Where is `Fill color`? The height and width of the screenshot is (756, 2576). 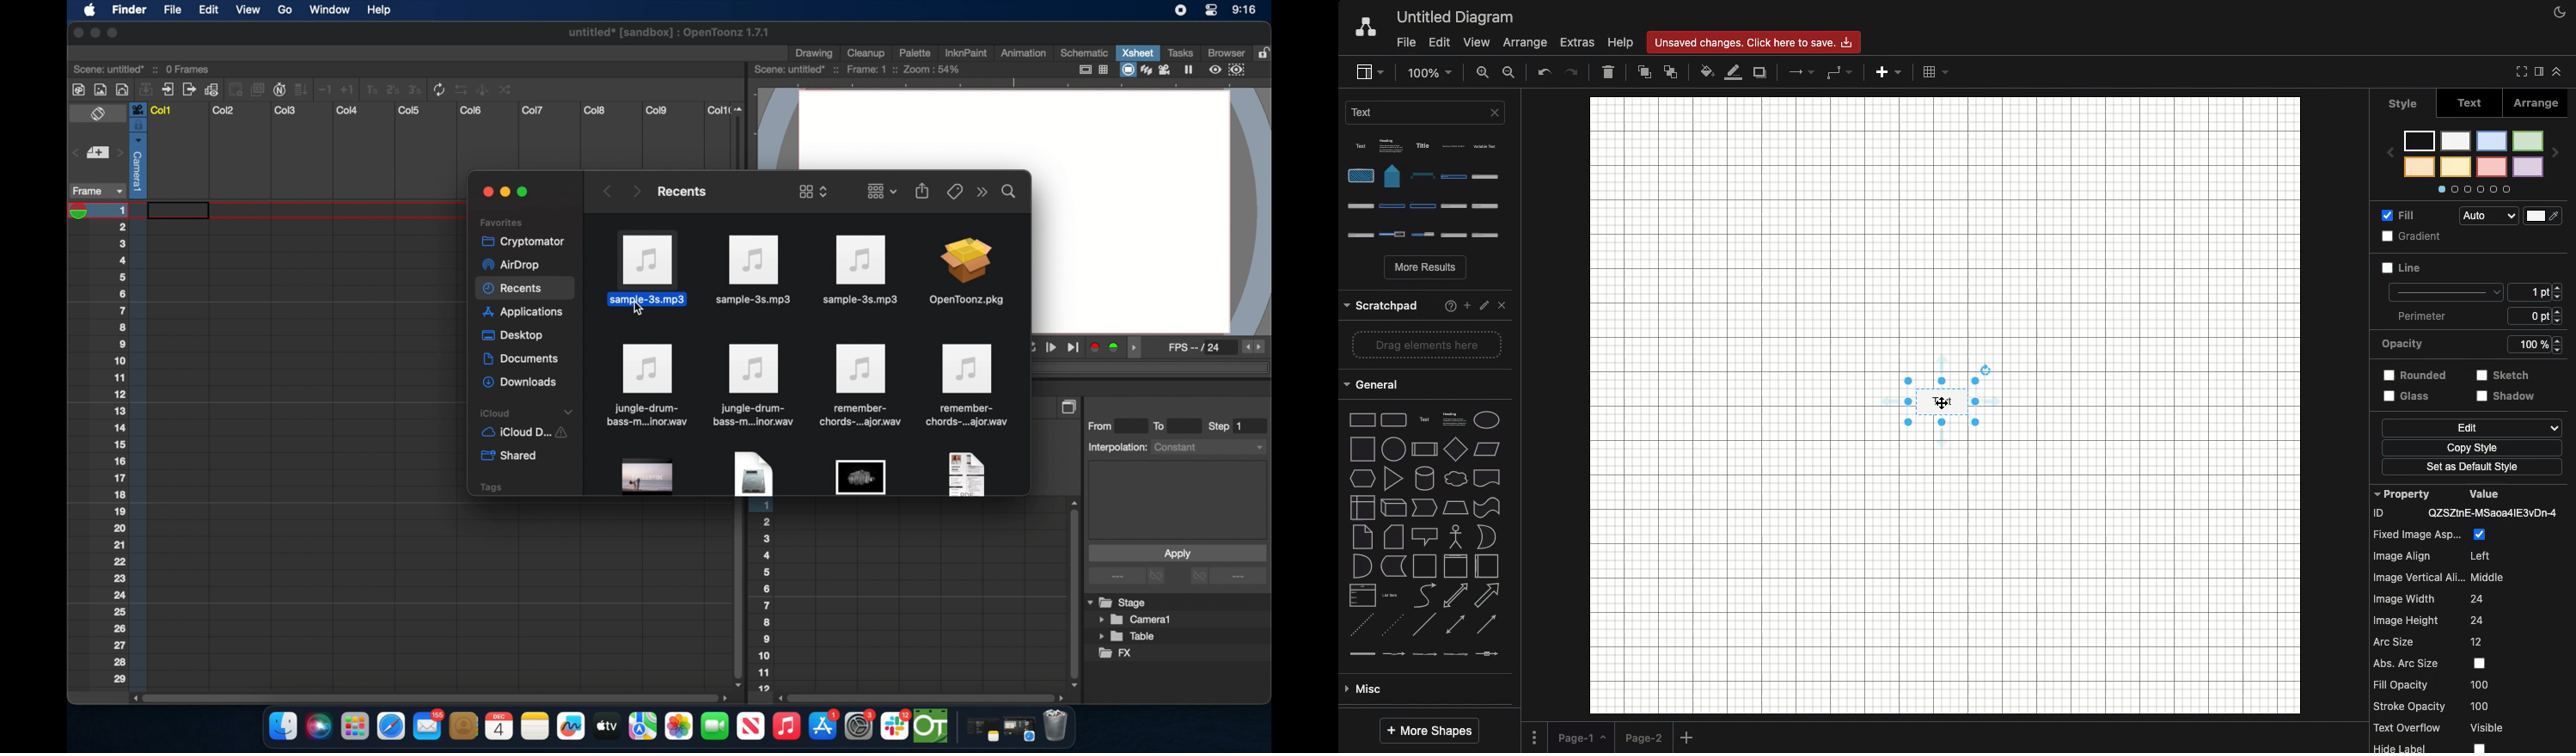 Fill color is located at coordinates (1707, 73).